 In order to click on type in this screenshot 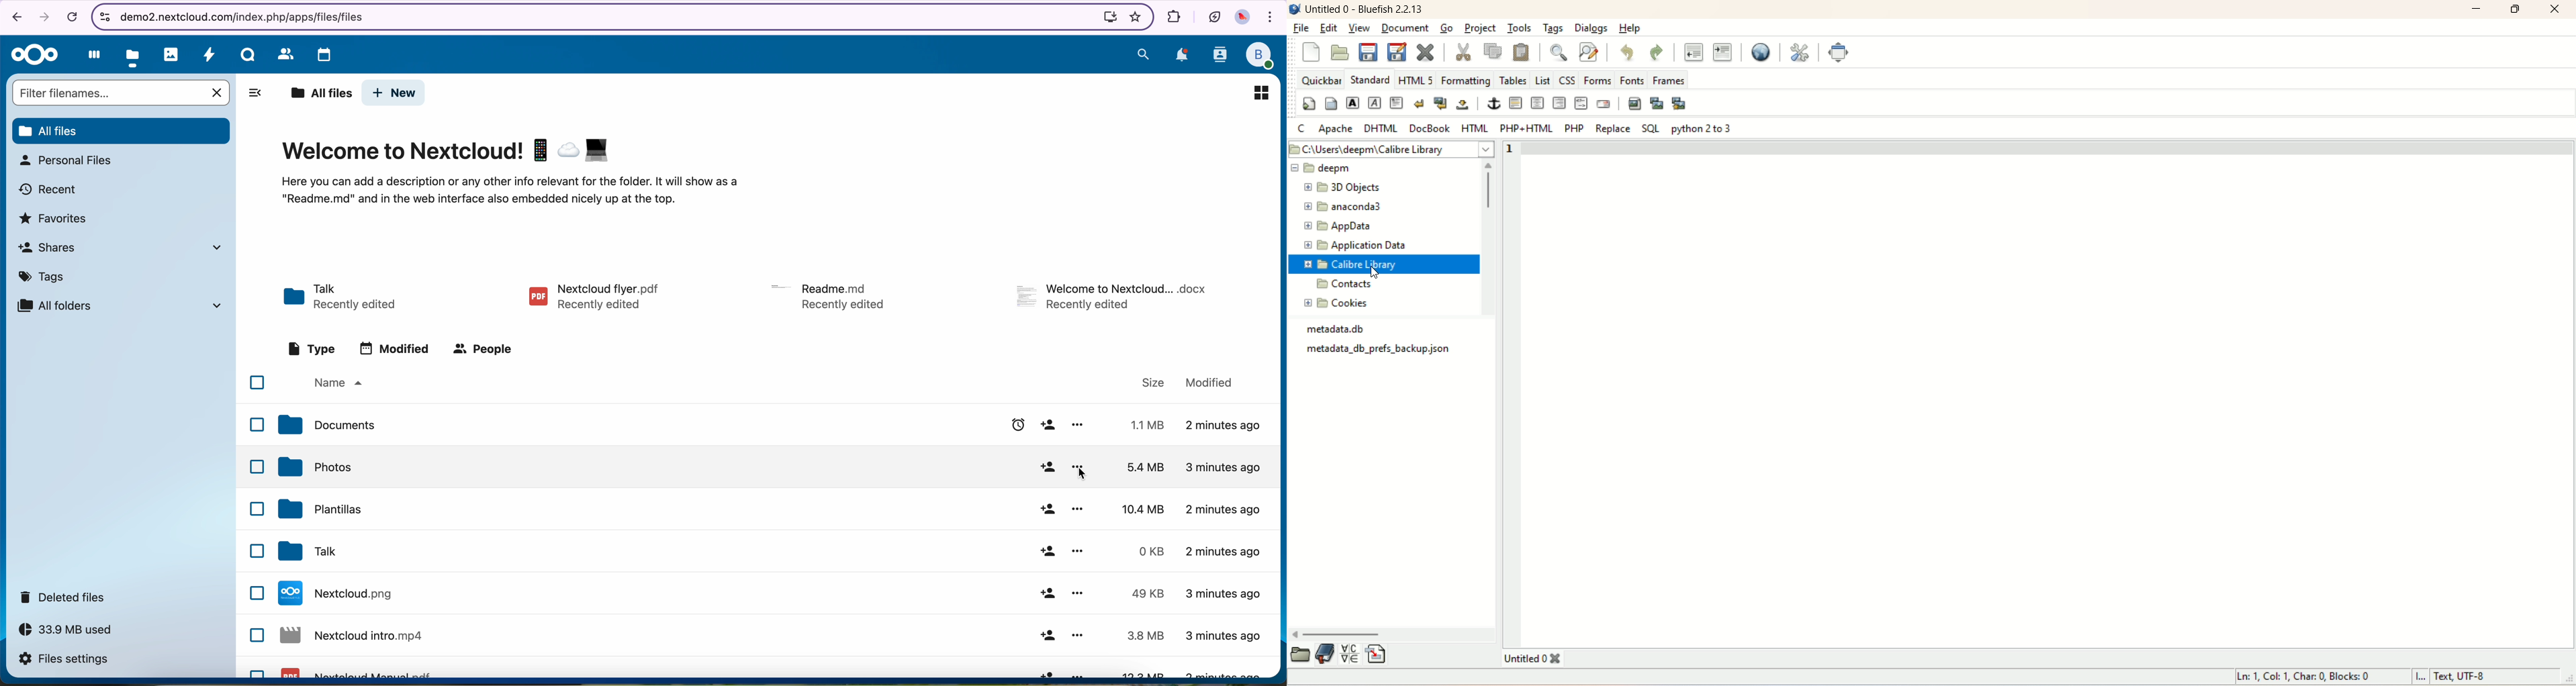, I will do `click(310, 348)`.